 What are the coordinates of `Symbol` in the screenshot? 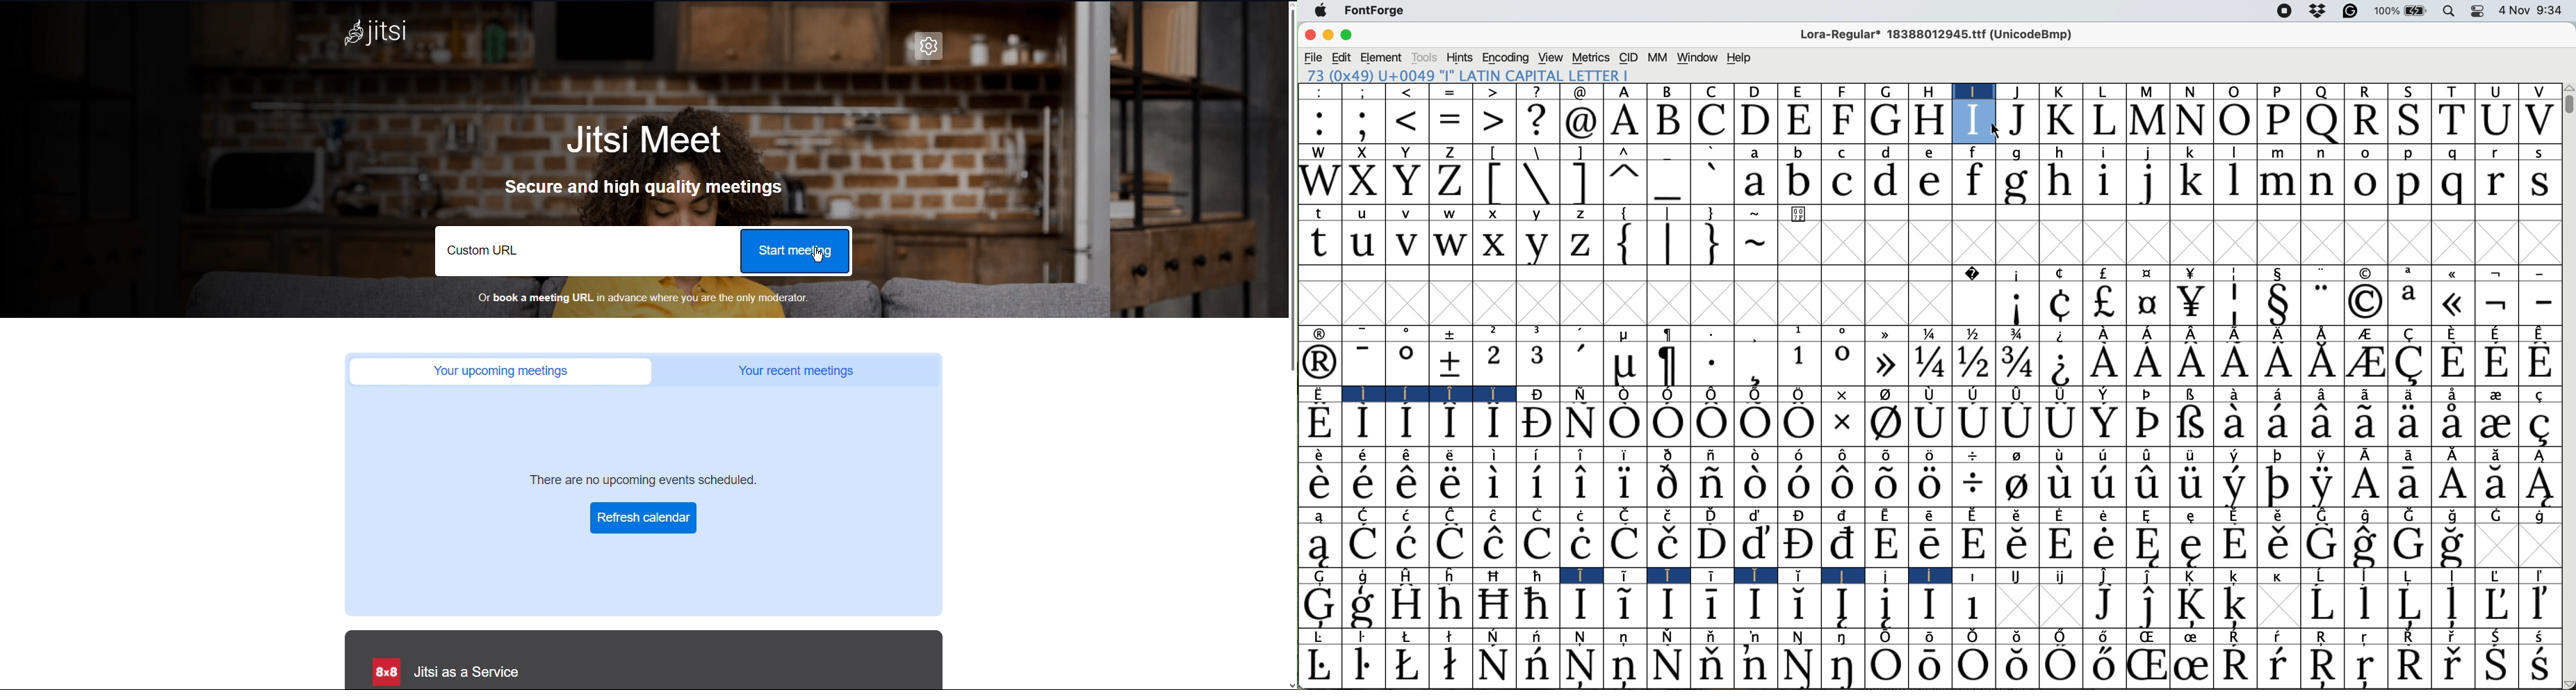 It's located at (2151, 515).